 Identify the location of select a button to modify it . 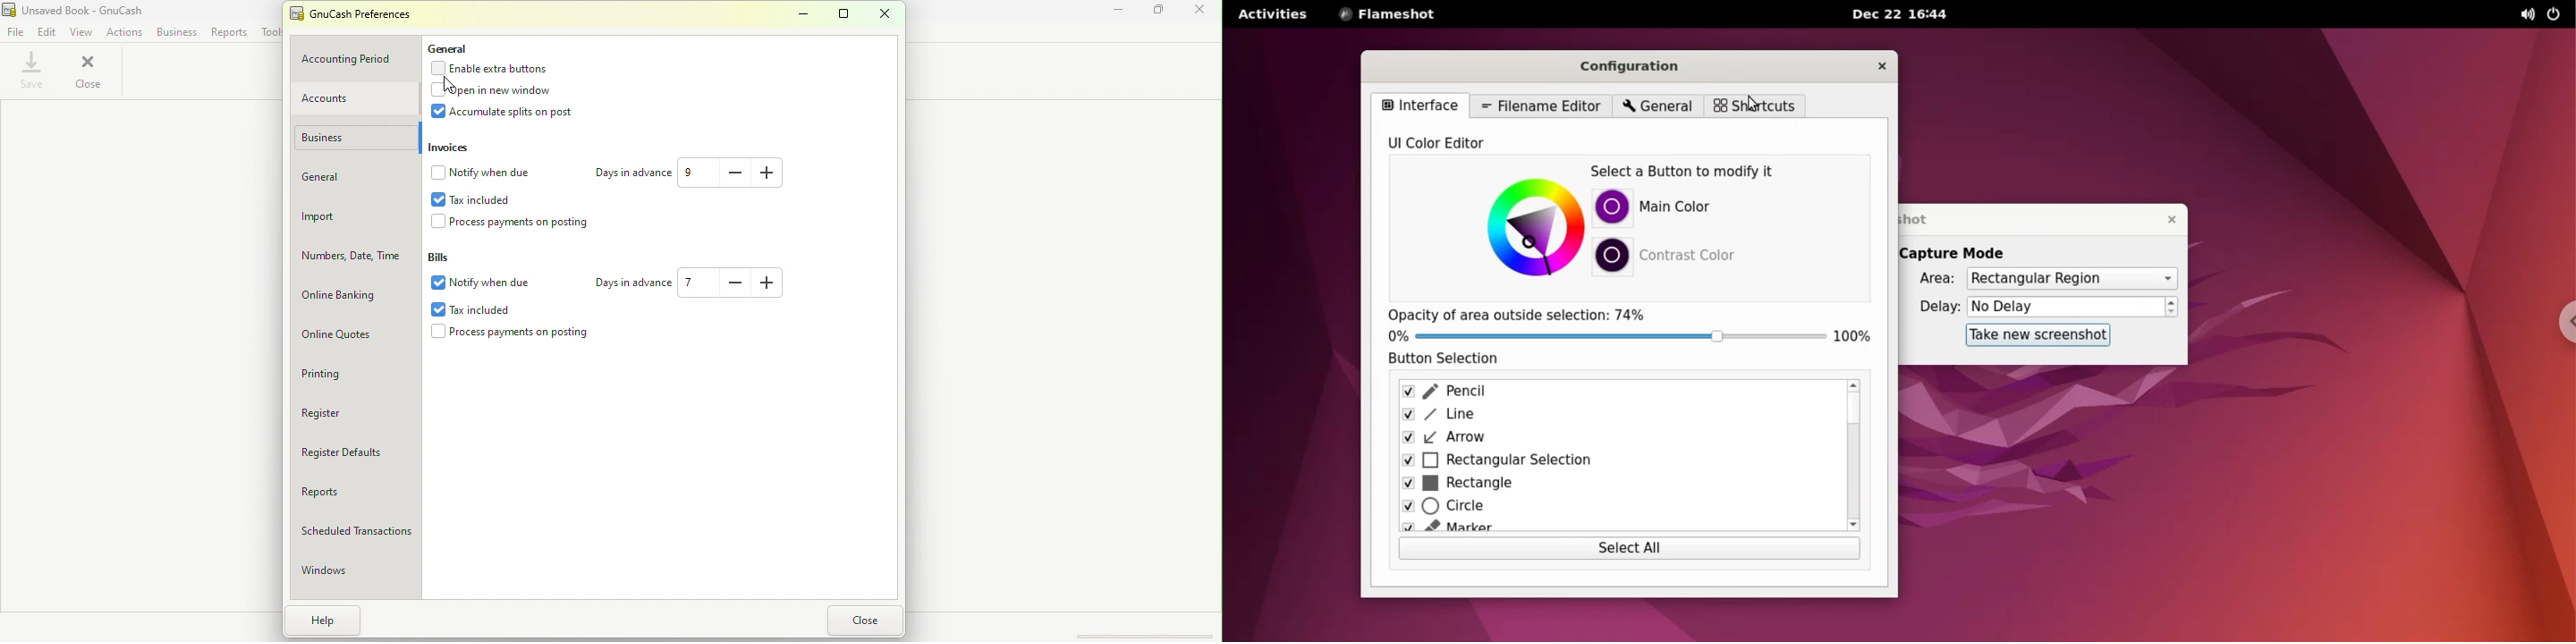
(1690, 168).